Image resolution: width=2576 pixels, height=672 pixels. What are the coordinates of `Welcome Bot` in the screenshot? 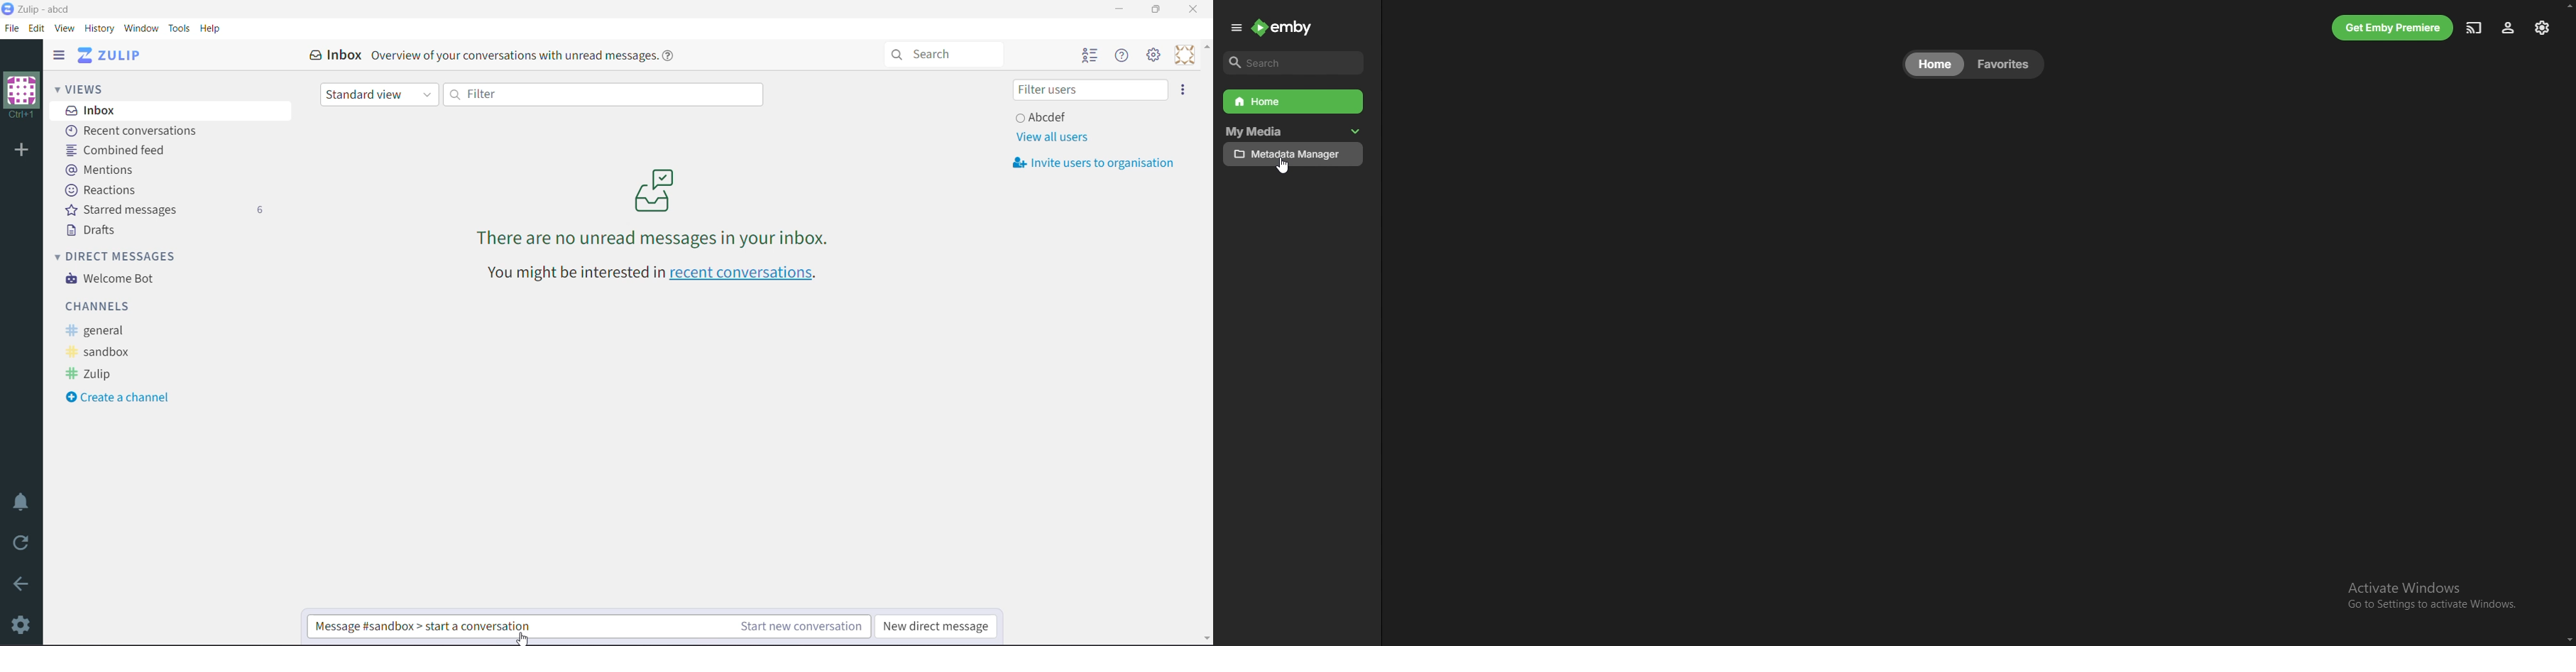 It's located at (113, 279).